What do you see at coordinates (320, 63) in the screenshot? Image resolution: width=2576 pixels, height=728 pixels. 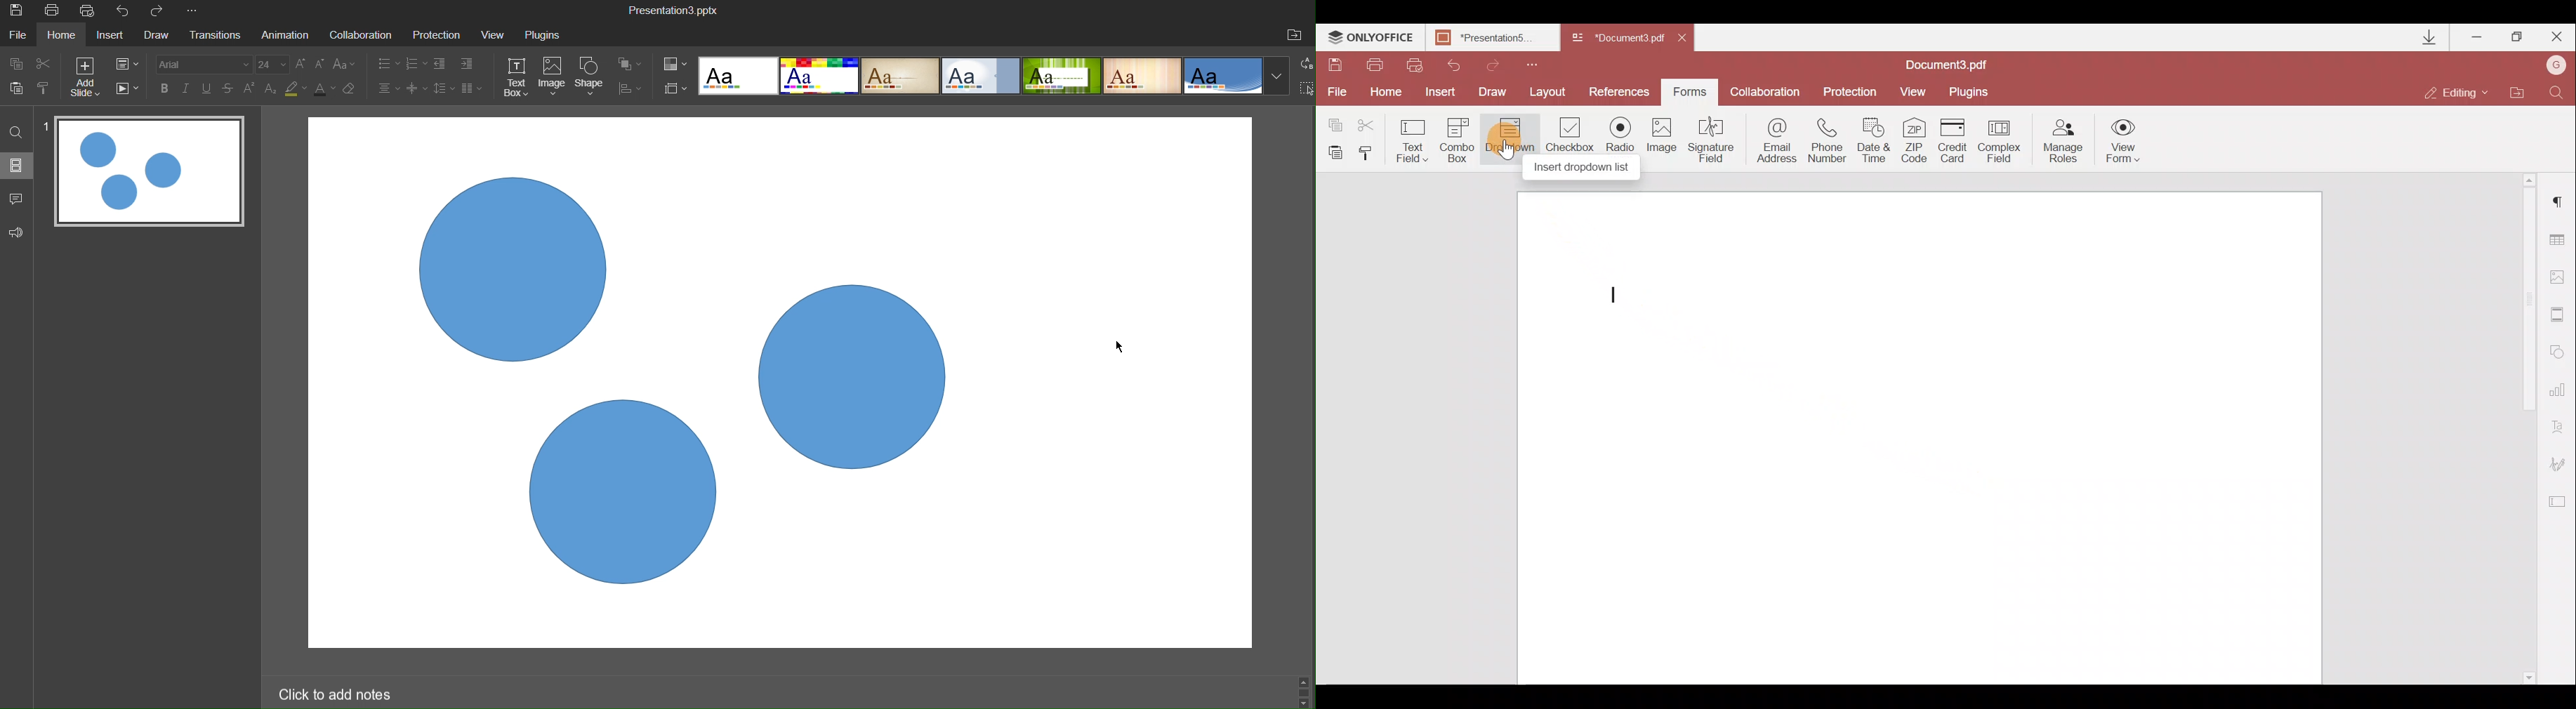 I see `Decrease size` at bounding box center [320, 63].